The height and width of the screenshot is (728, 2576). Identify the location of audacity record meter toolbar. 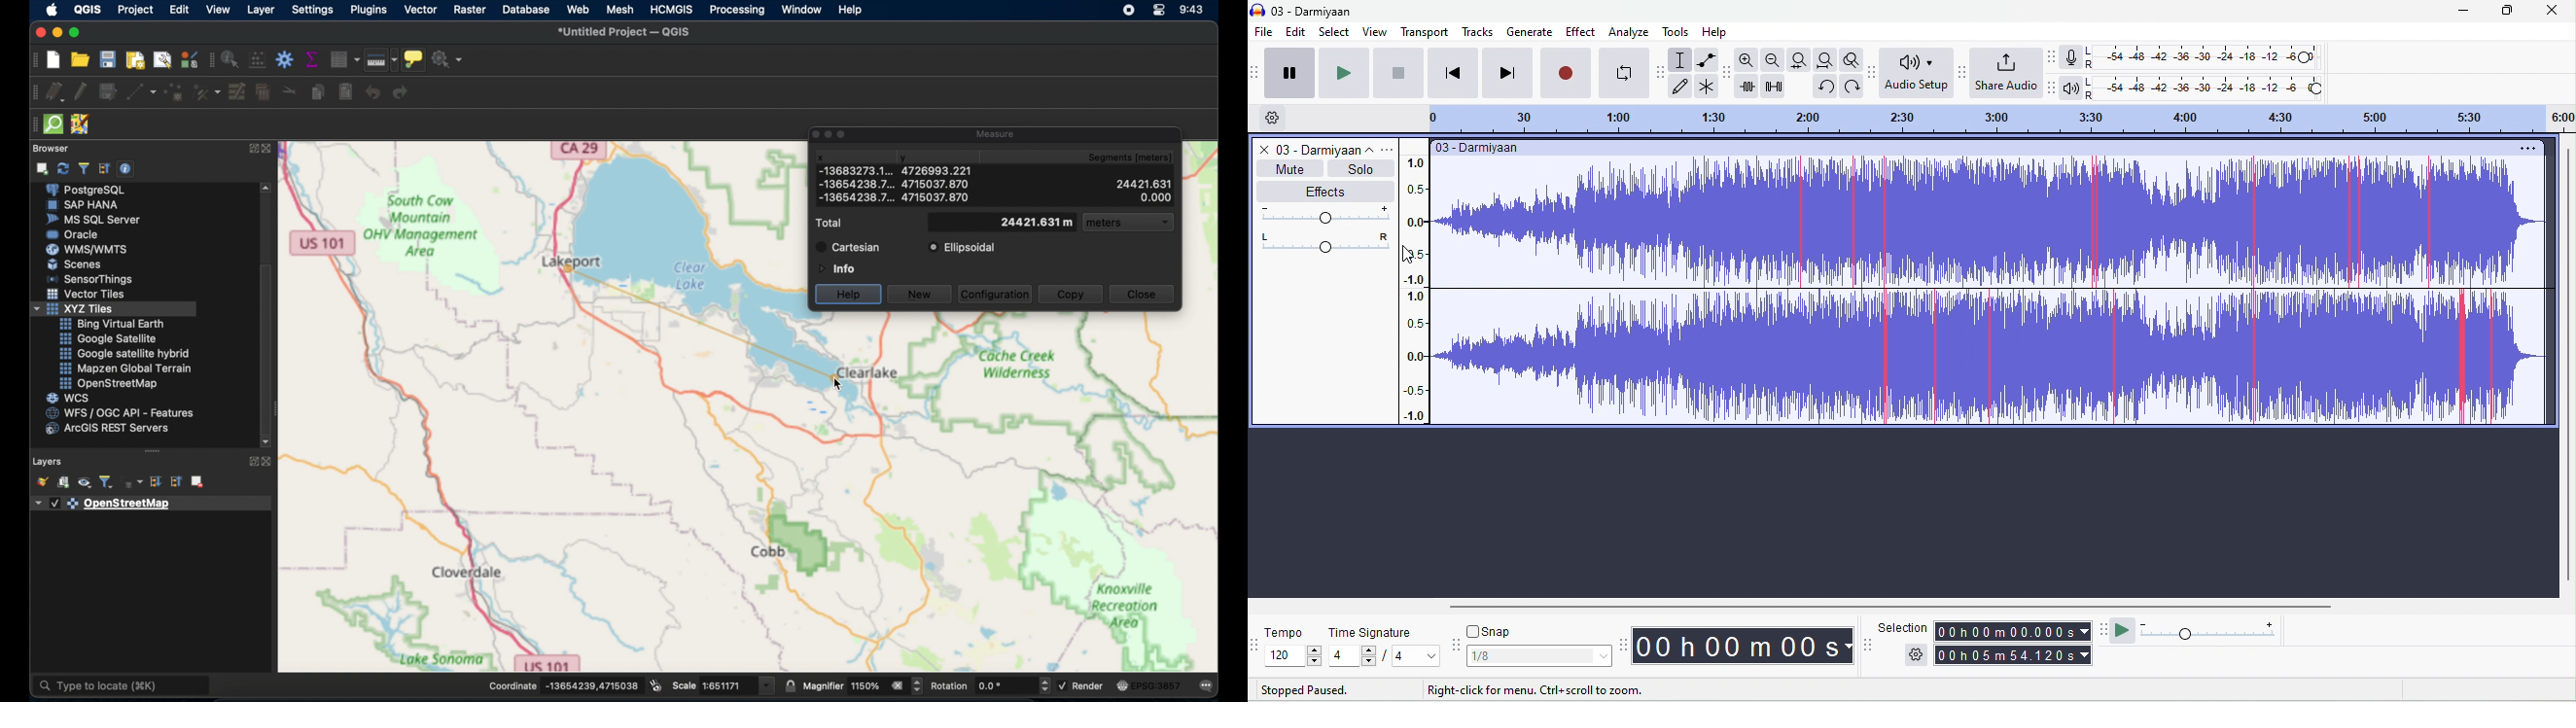
(2053, 56).